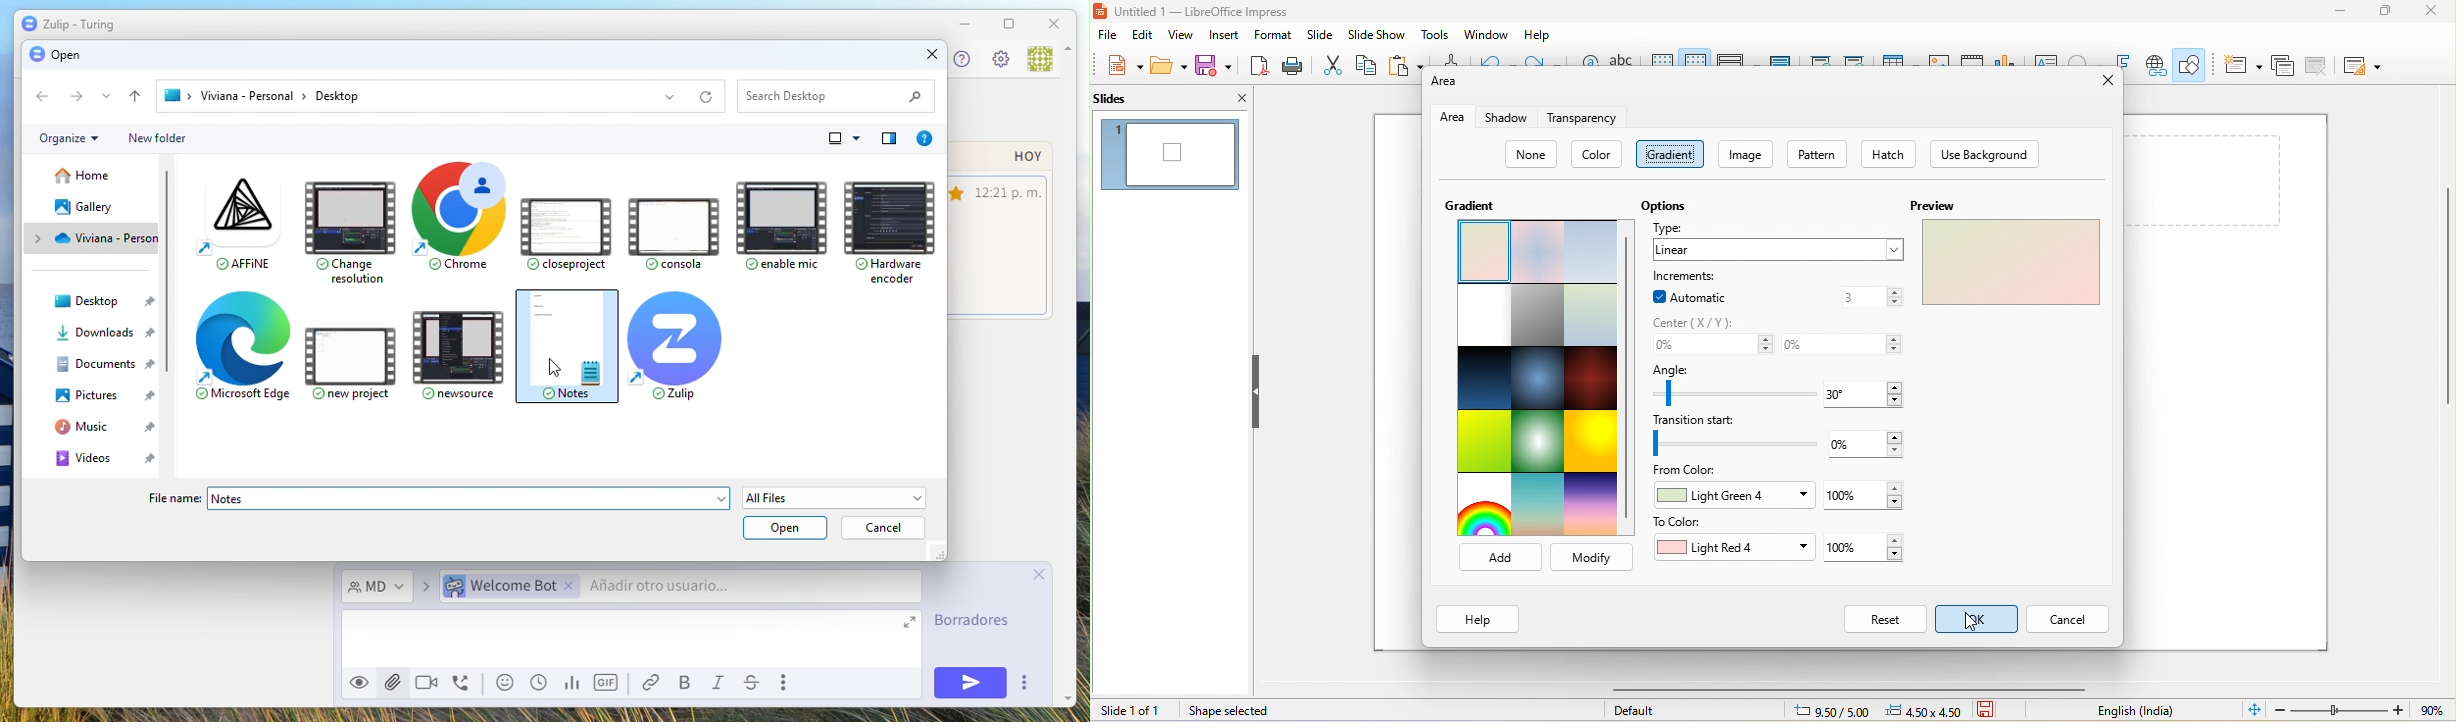 This screenshot has height=728, width=2464. What do you see at coordinates (678, 346) in the screenshot?
I see `Zulip` at bounding box center [678, 346].